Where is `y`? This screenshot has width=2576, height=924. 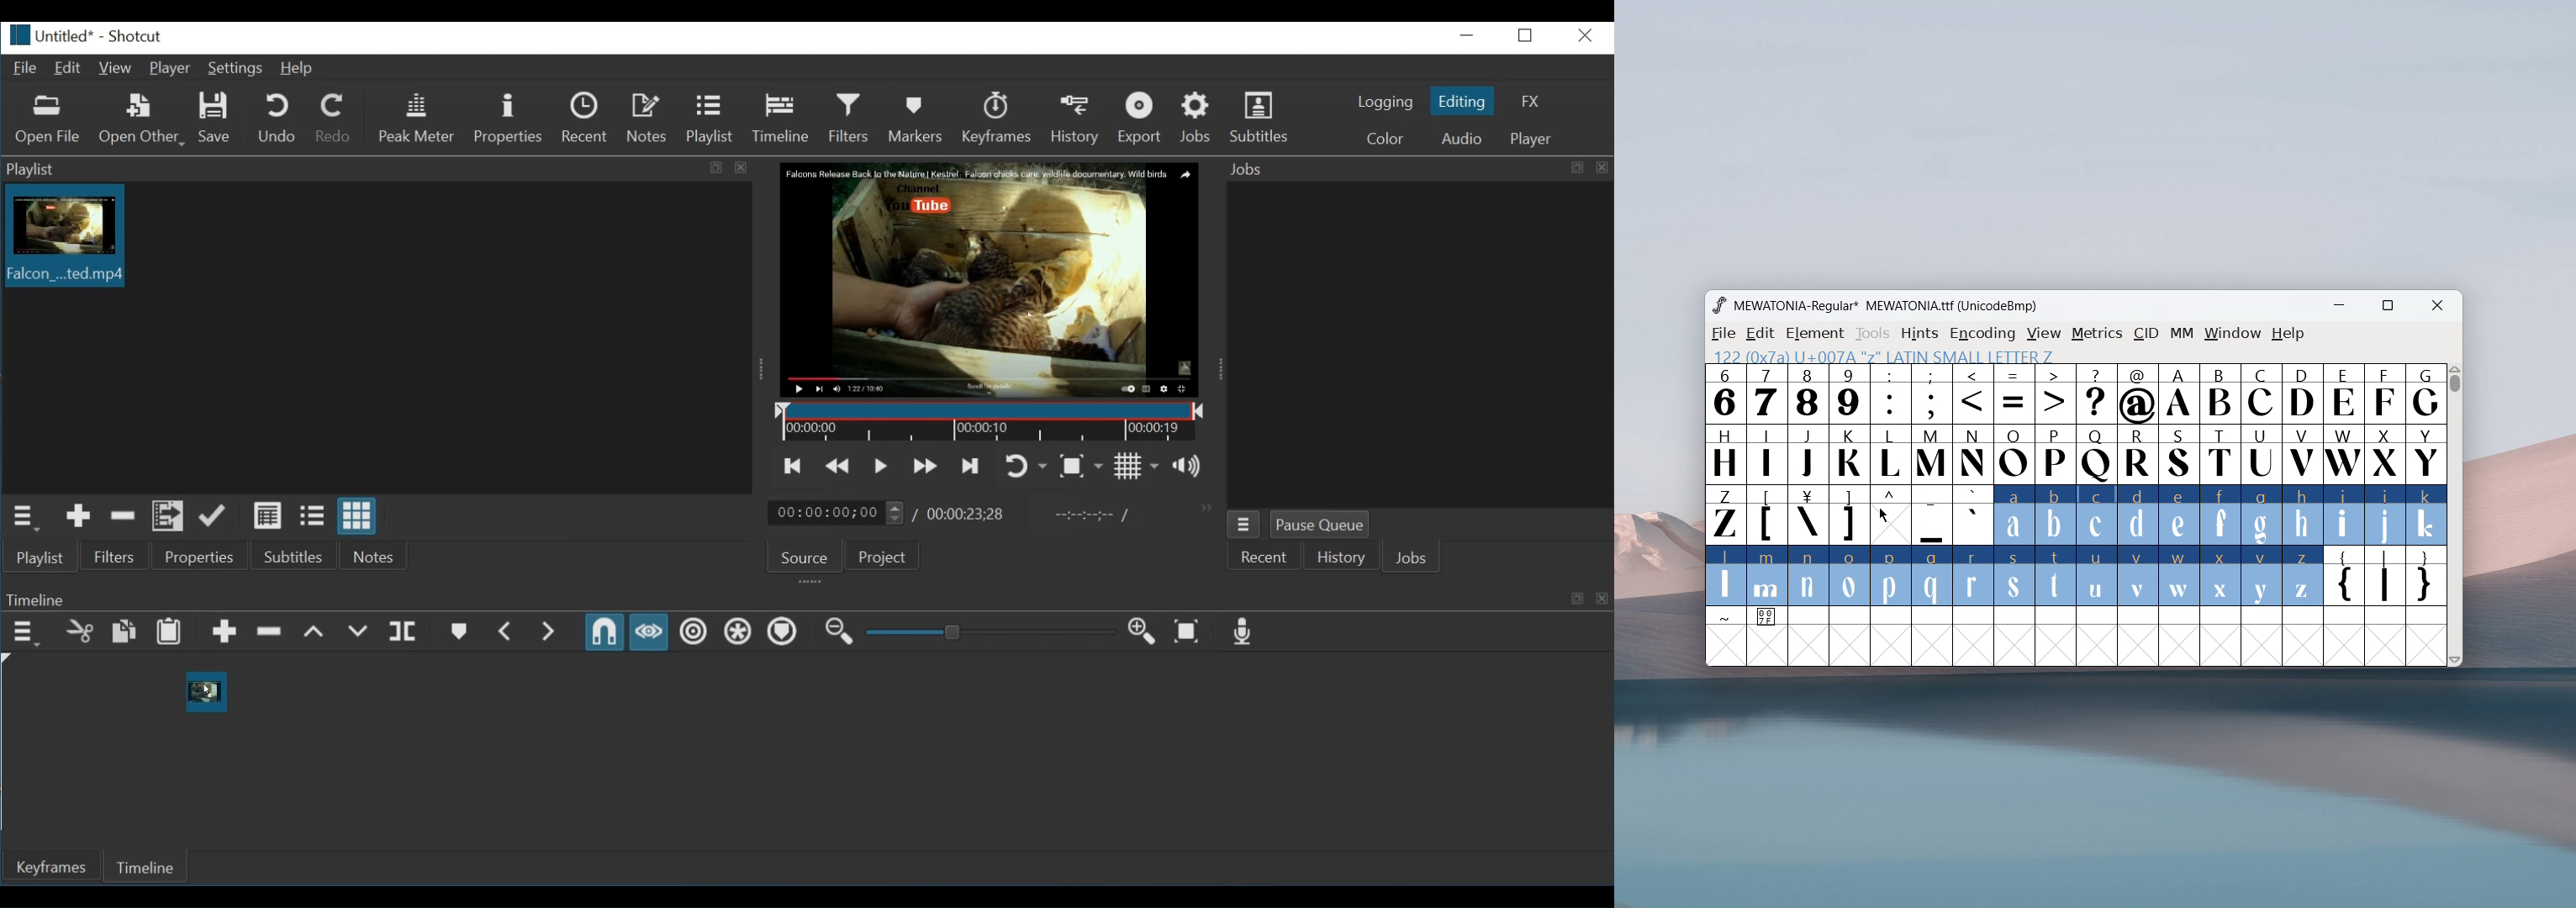
y is located at coordinates (2262, 577).